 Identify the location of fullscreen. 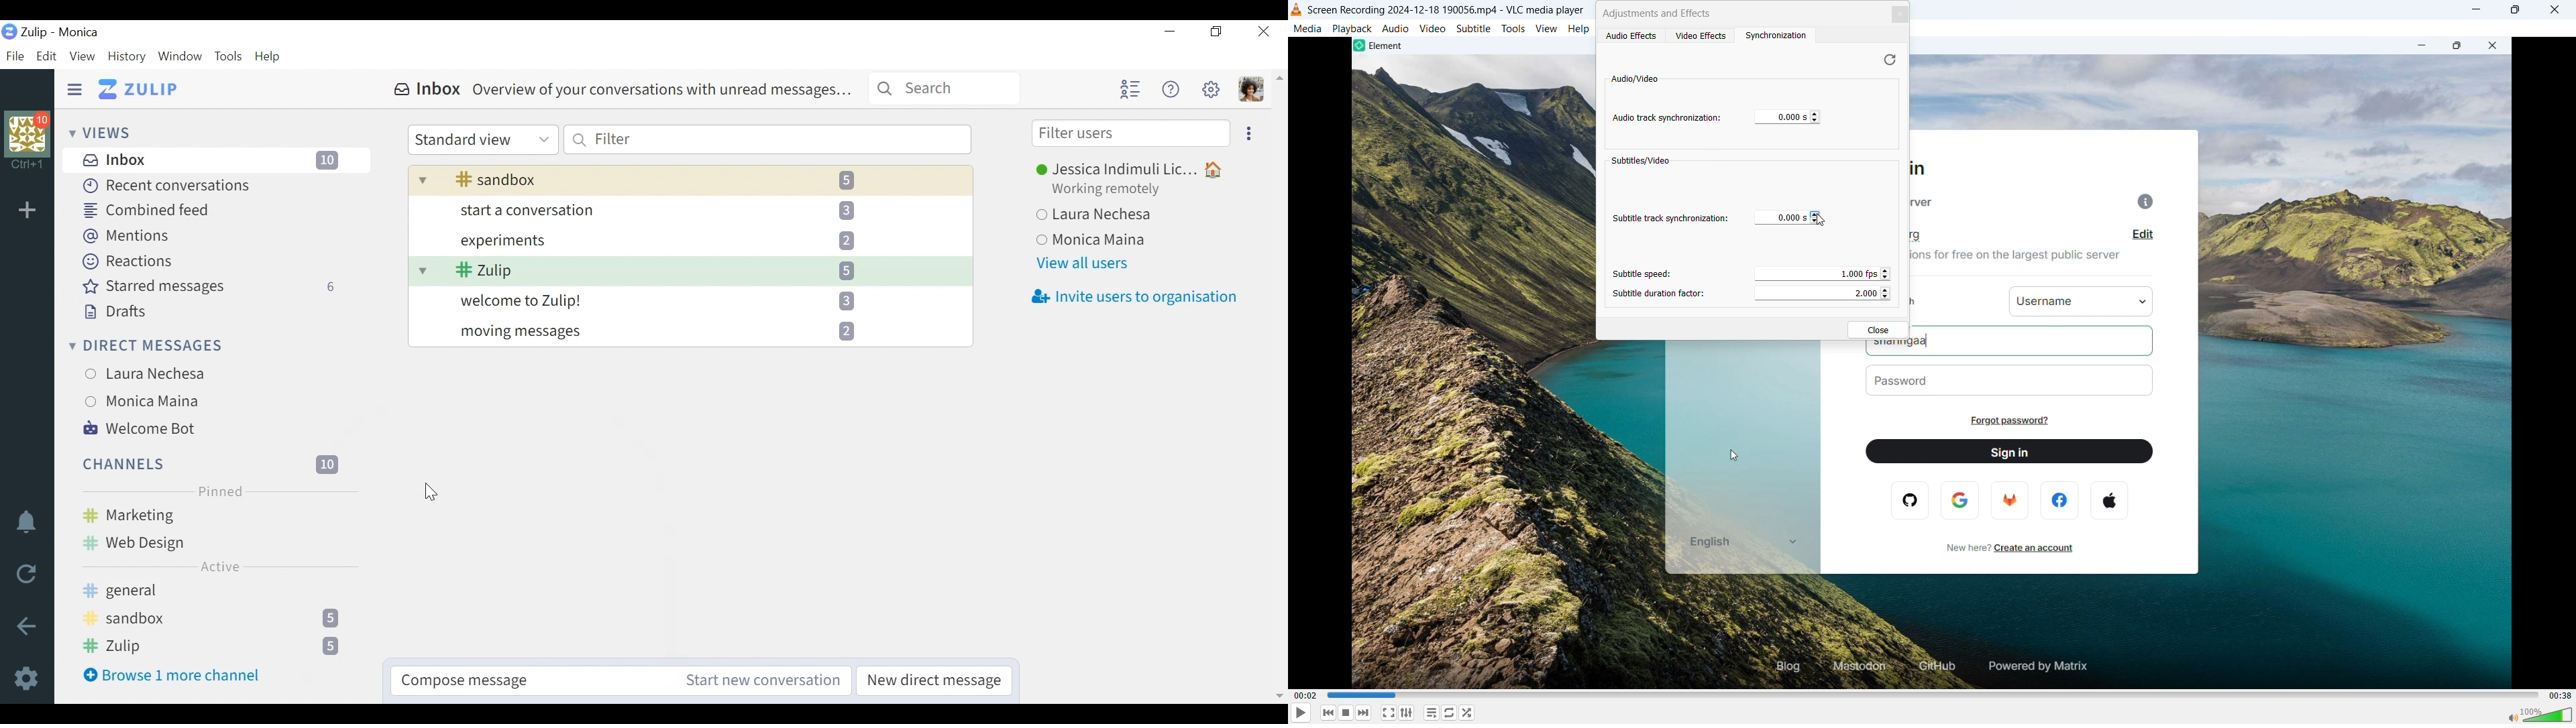
(1388, 713).